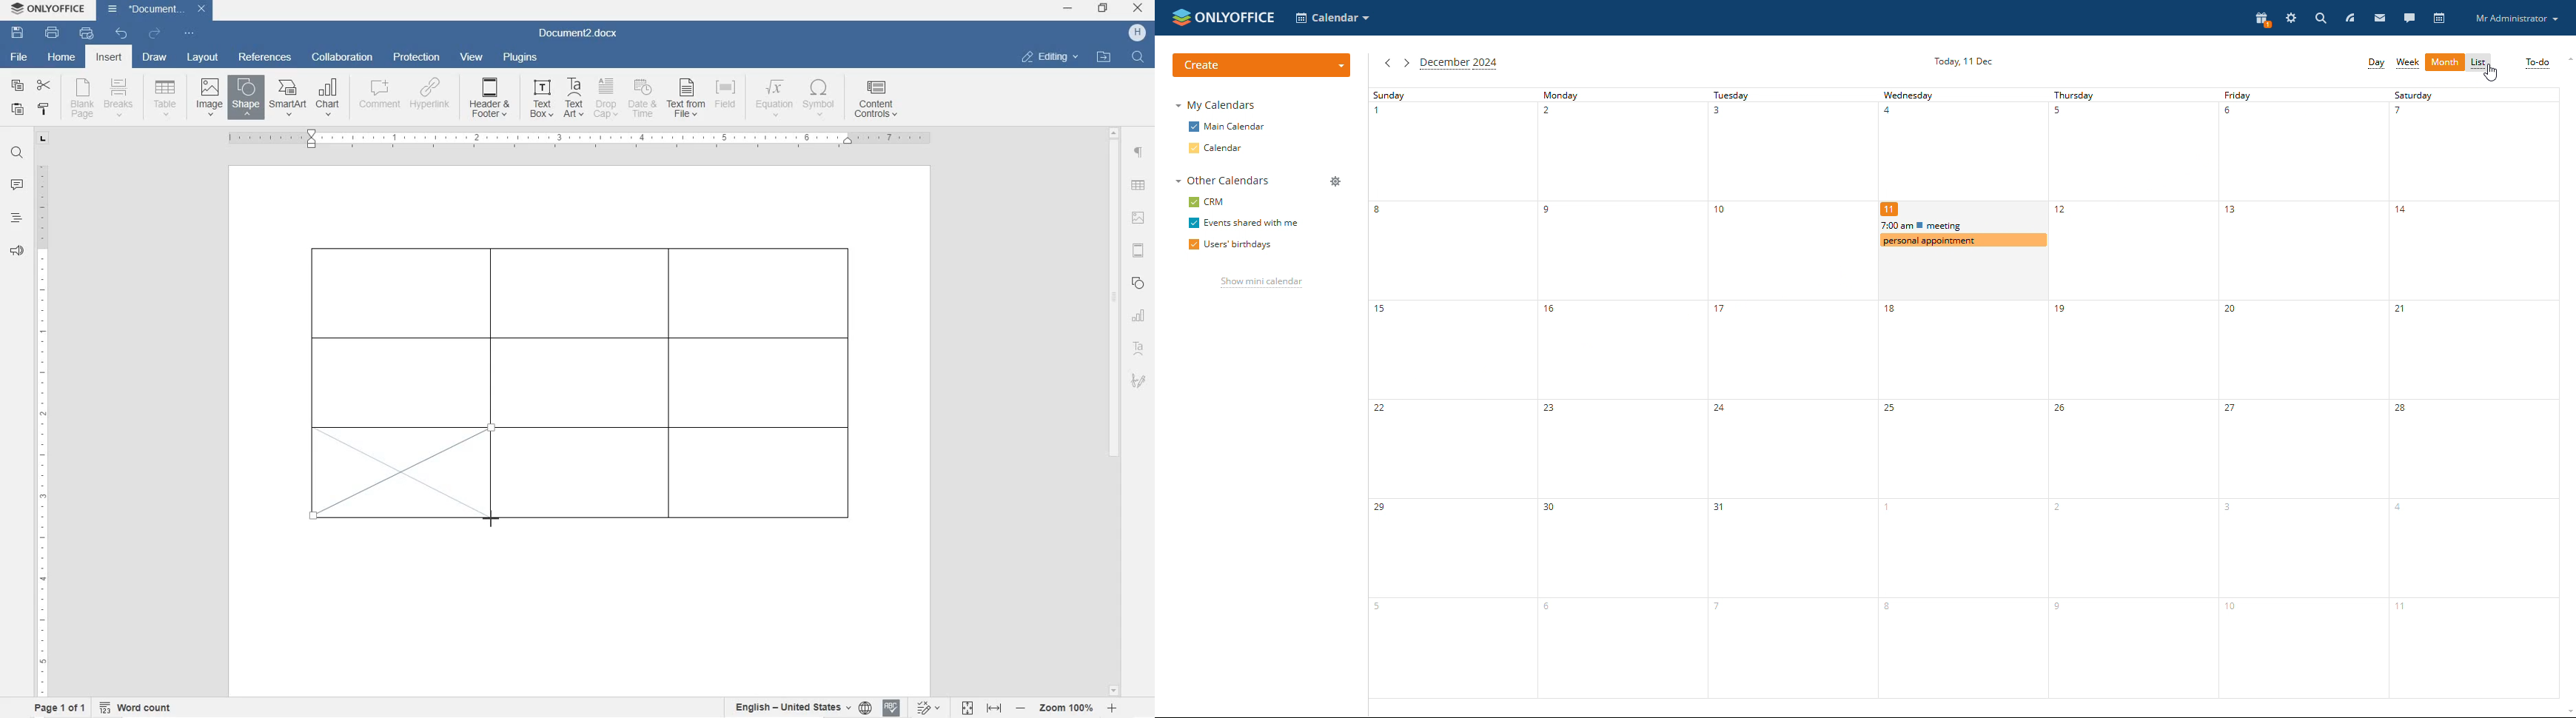 This screenshot has height=728, width=2576. Describe the element at coordinates (1139, 186) in the screenshot. I see `table` at that location.